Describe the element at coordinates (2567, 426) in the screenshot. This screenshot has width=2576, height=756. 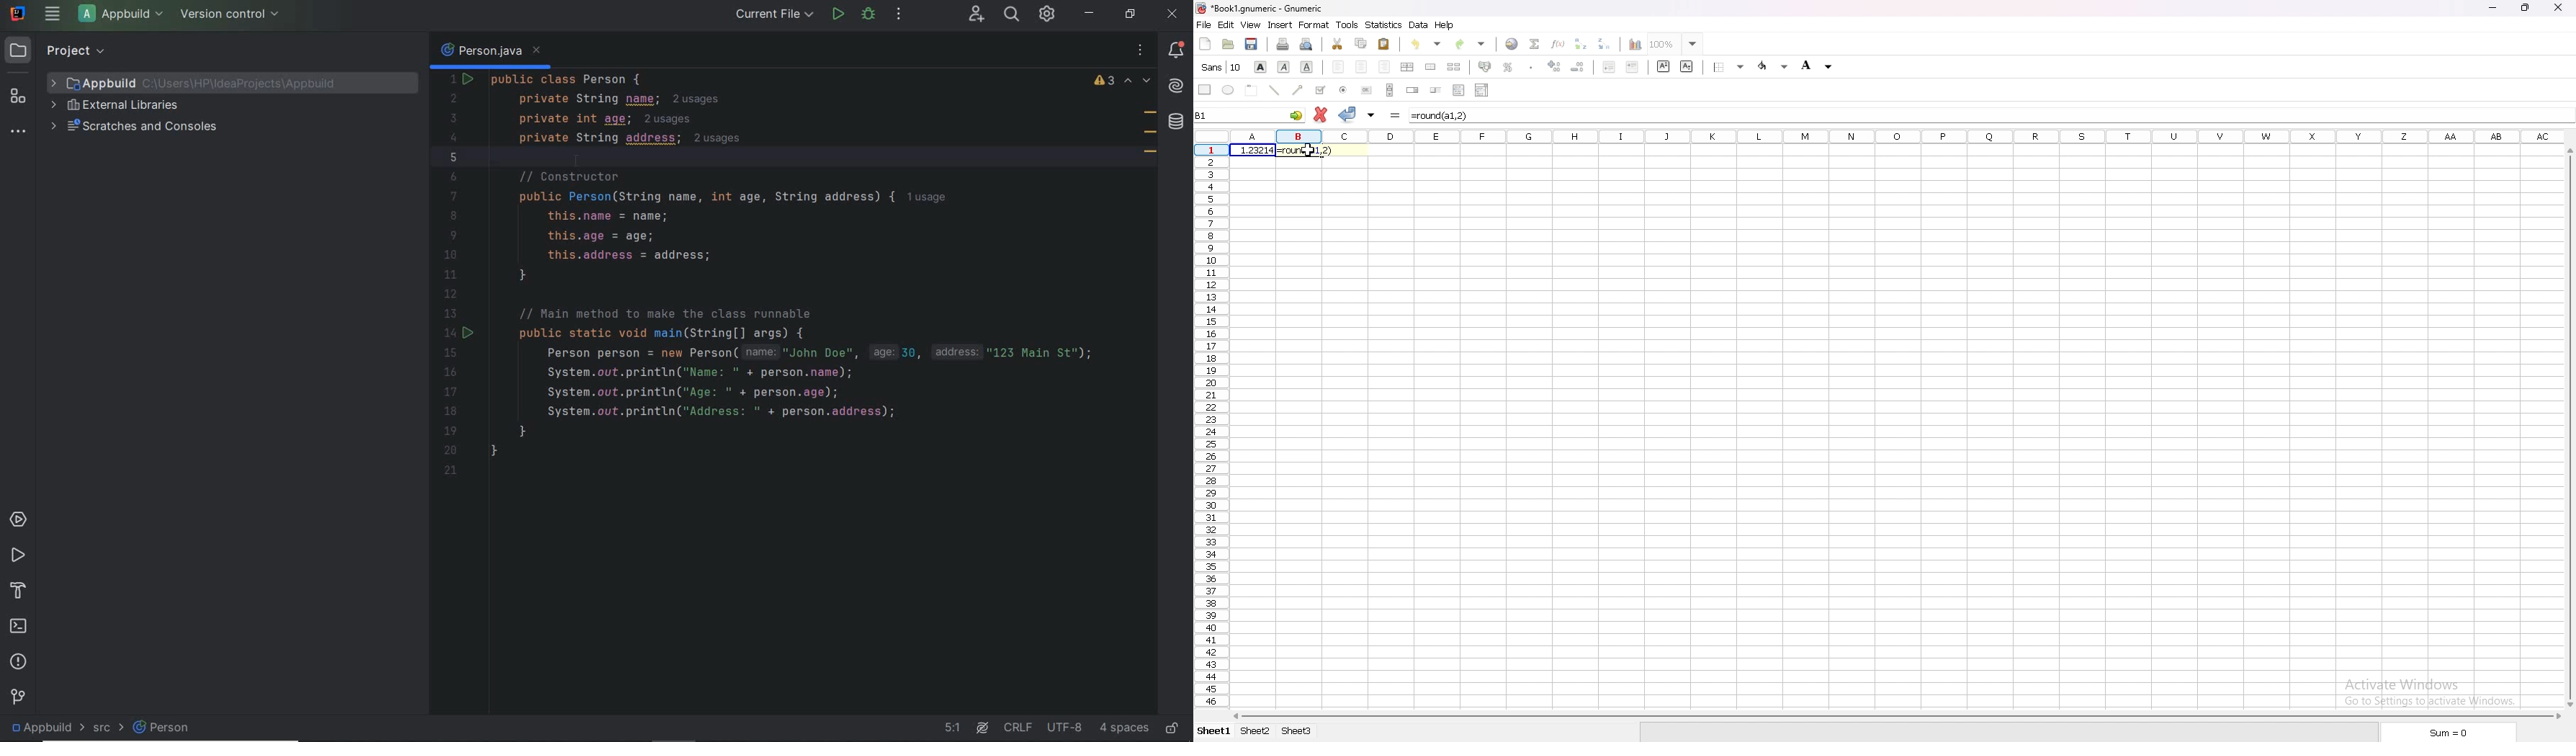
I see `scroll bar` at that location.